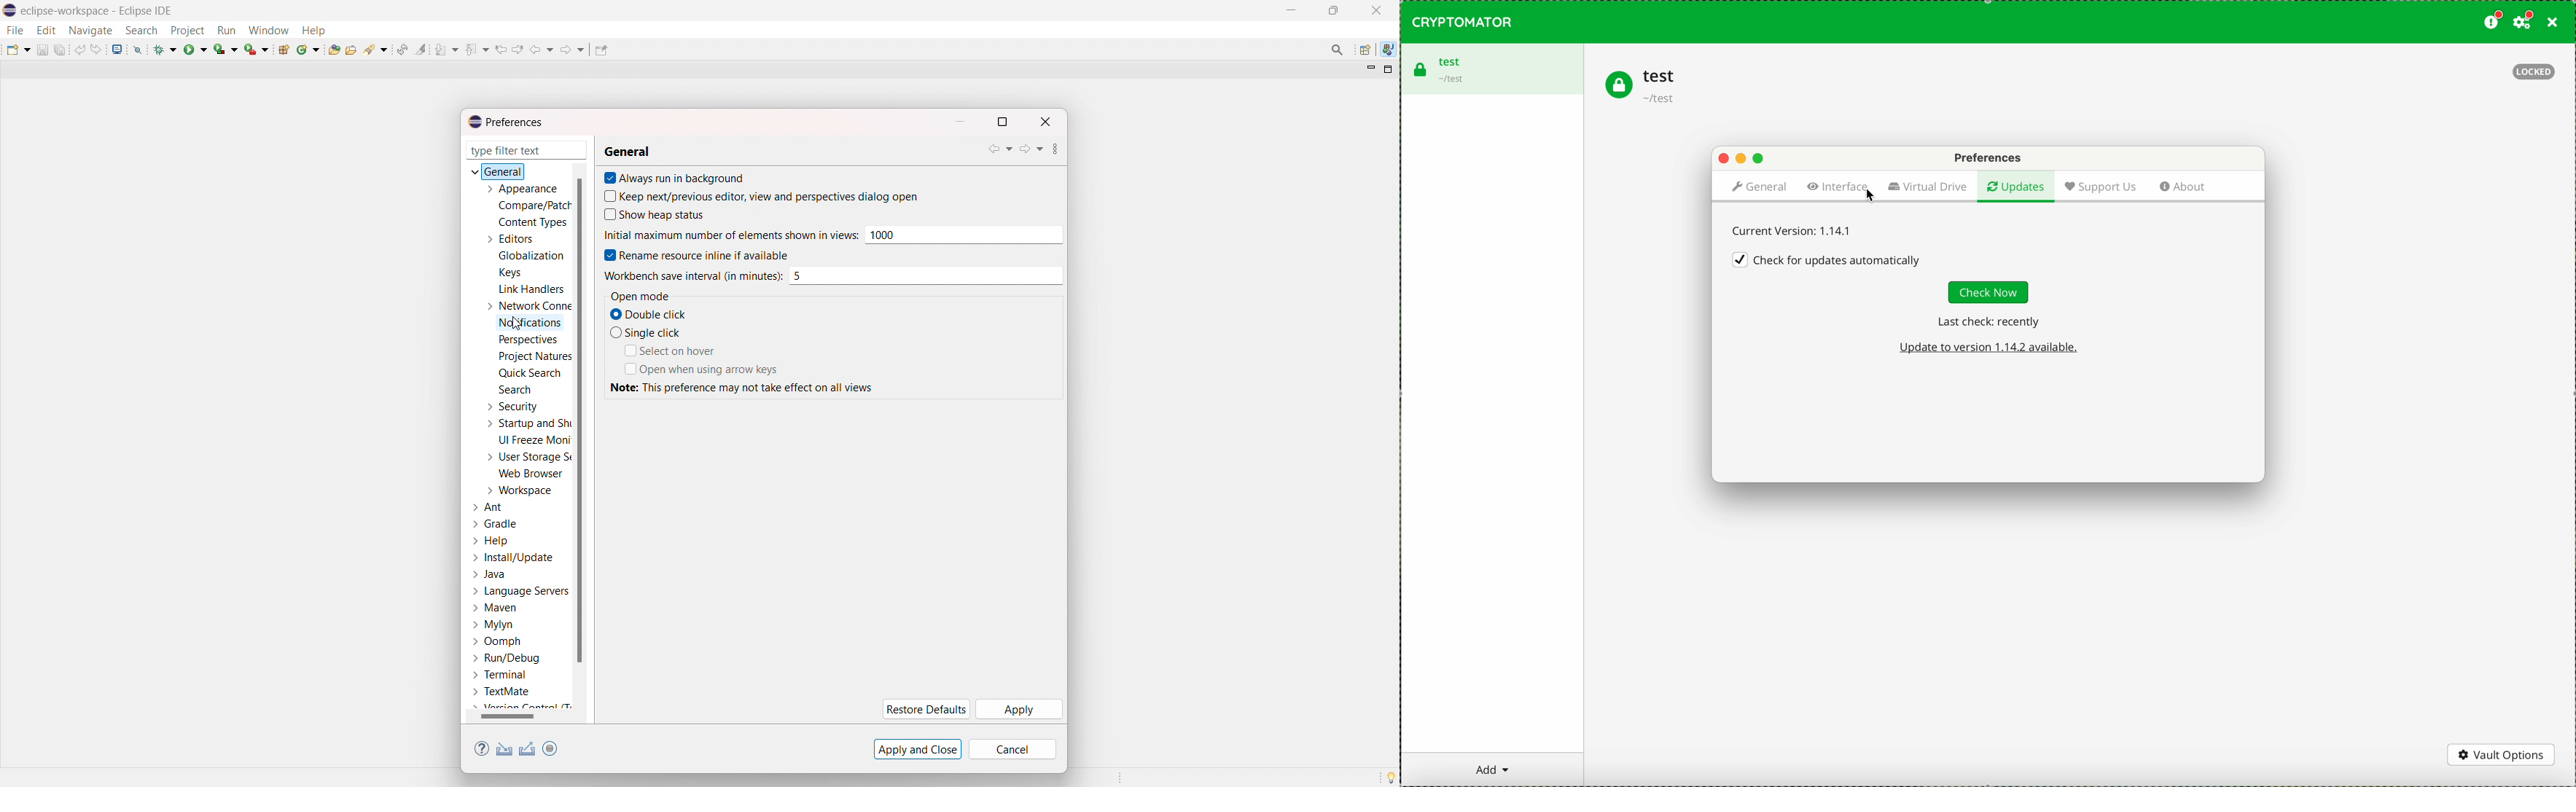 This screenshot has width=2576, height=812. I want to click on editors, so click(509, 239).